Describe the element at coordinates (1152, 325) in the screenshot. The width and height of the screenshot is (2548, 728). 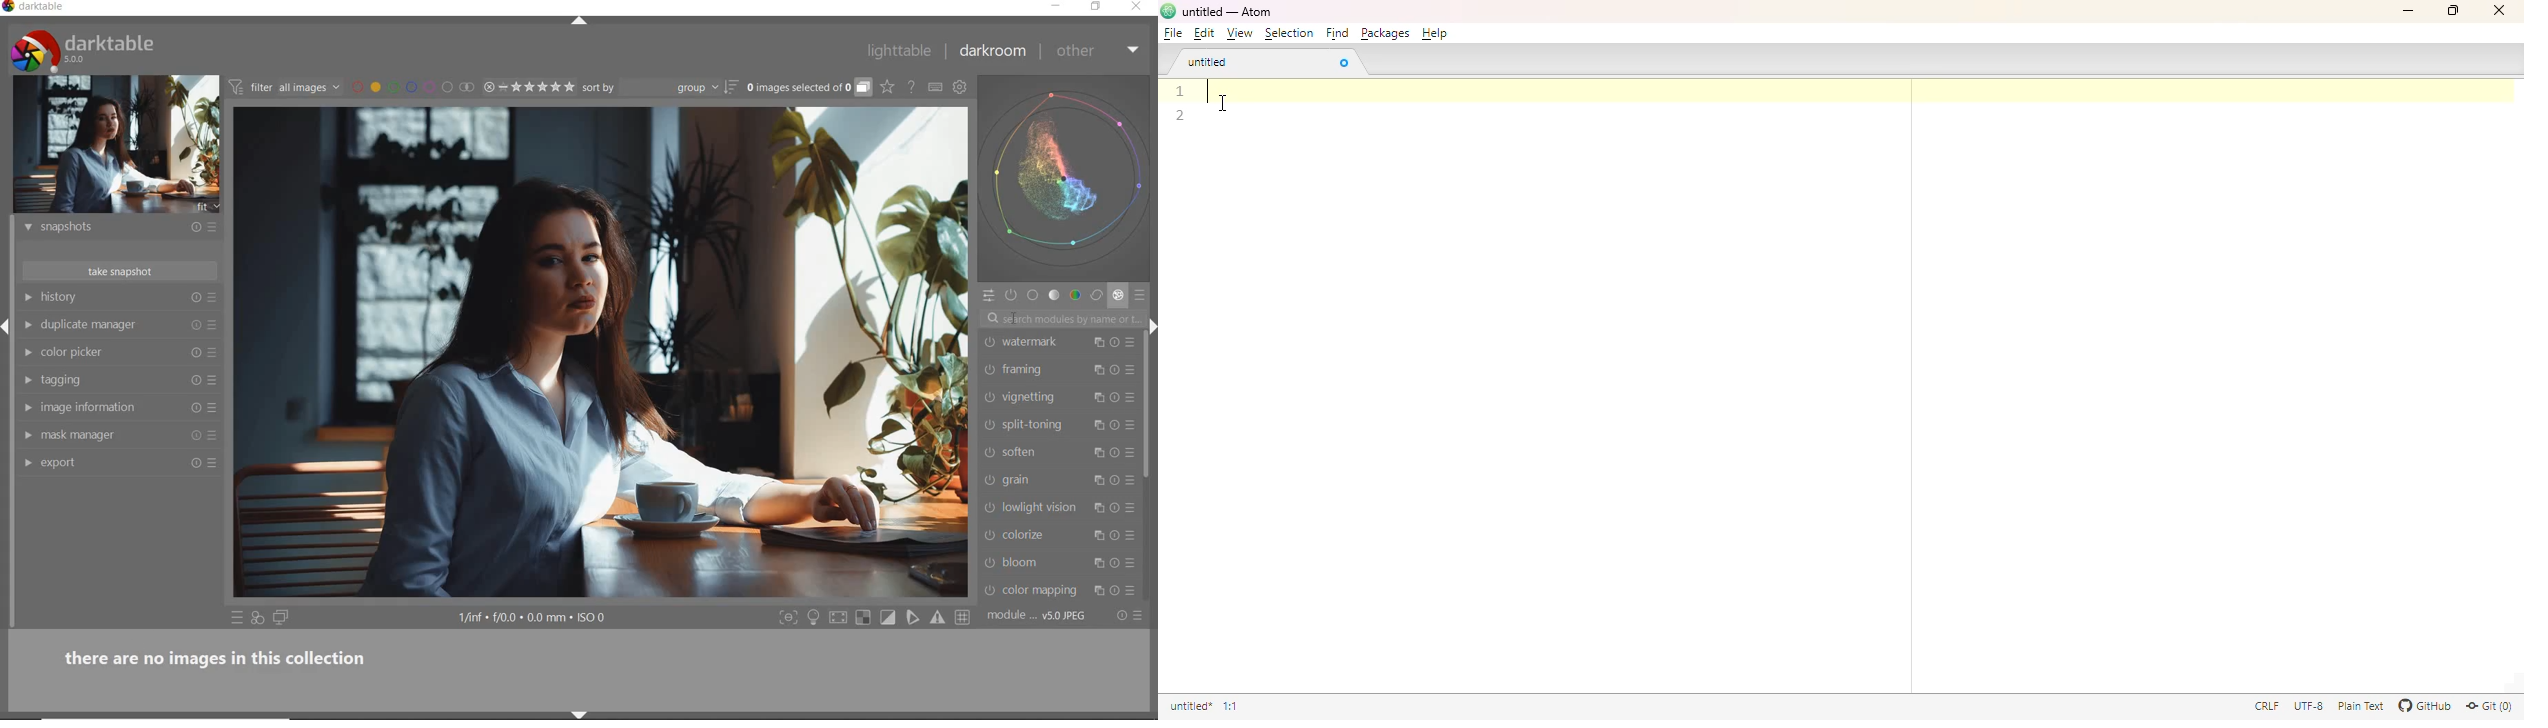
I see `shift+ctrl+r` at that location.